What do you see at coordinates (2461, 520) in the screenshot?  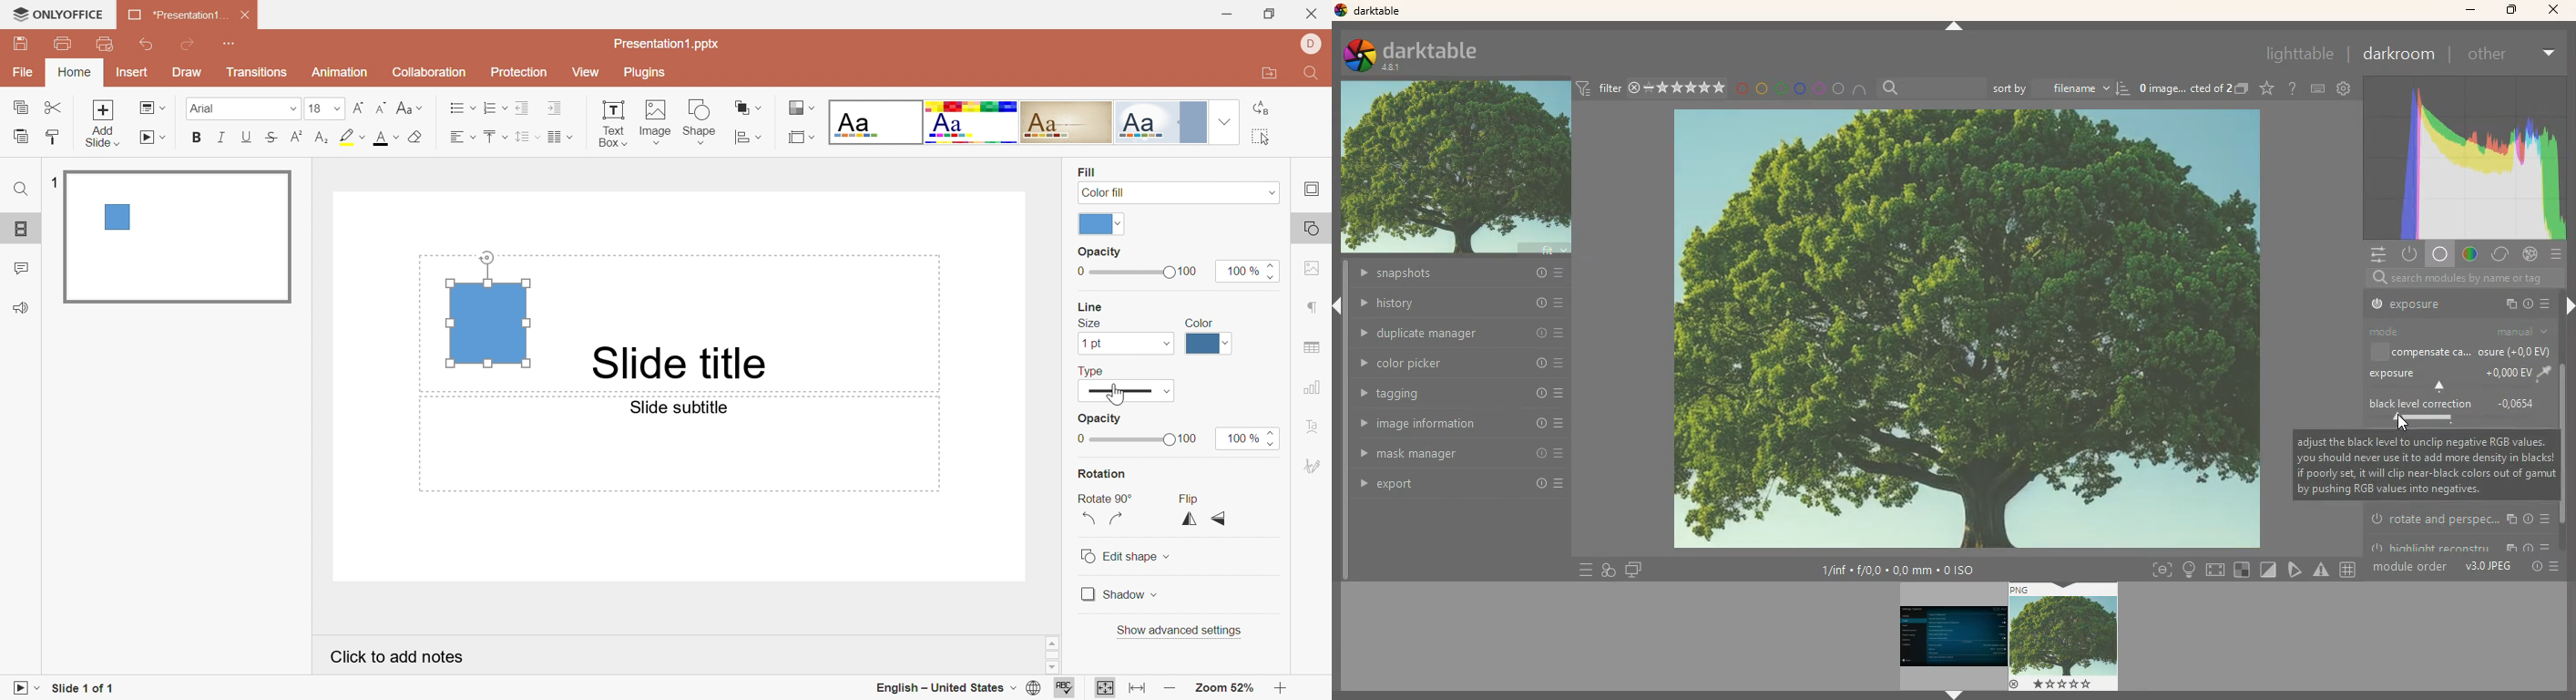 I see `rotate` at bounding box center [2461, 520].